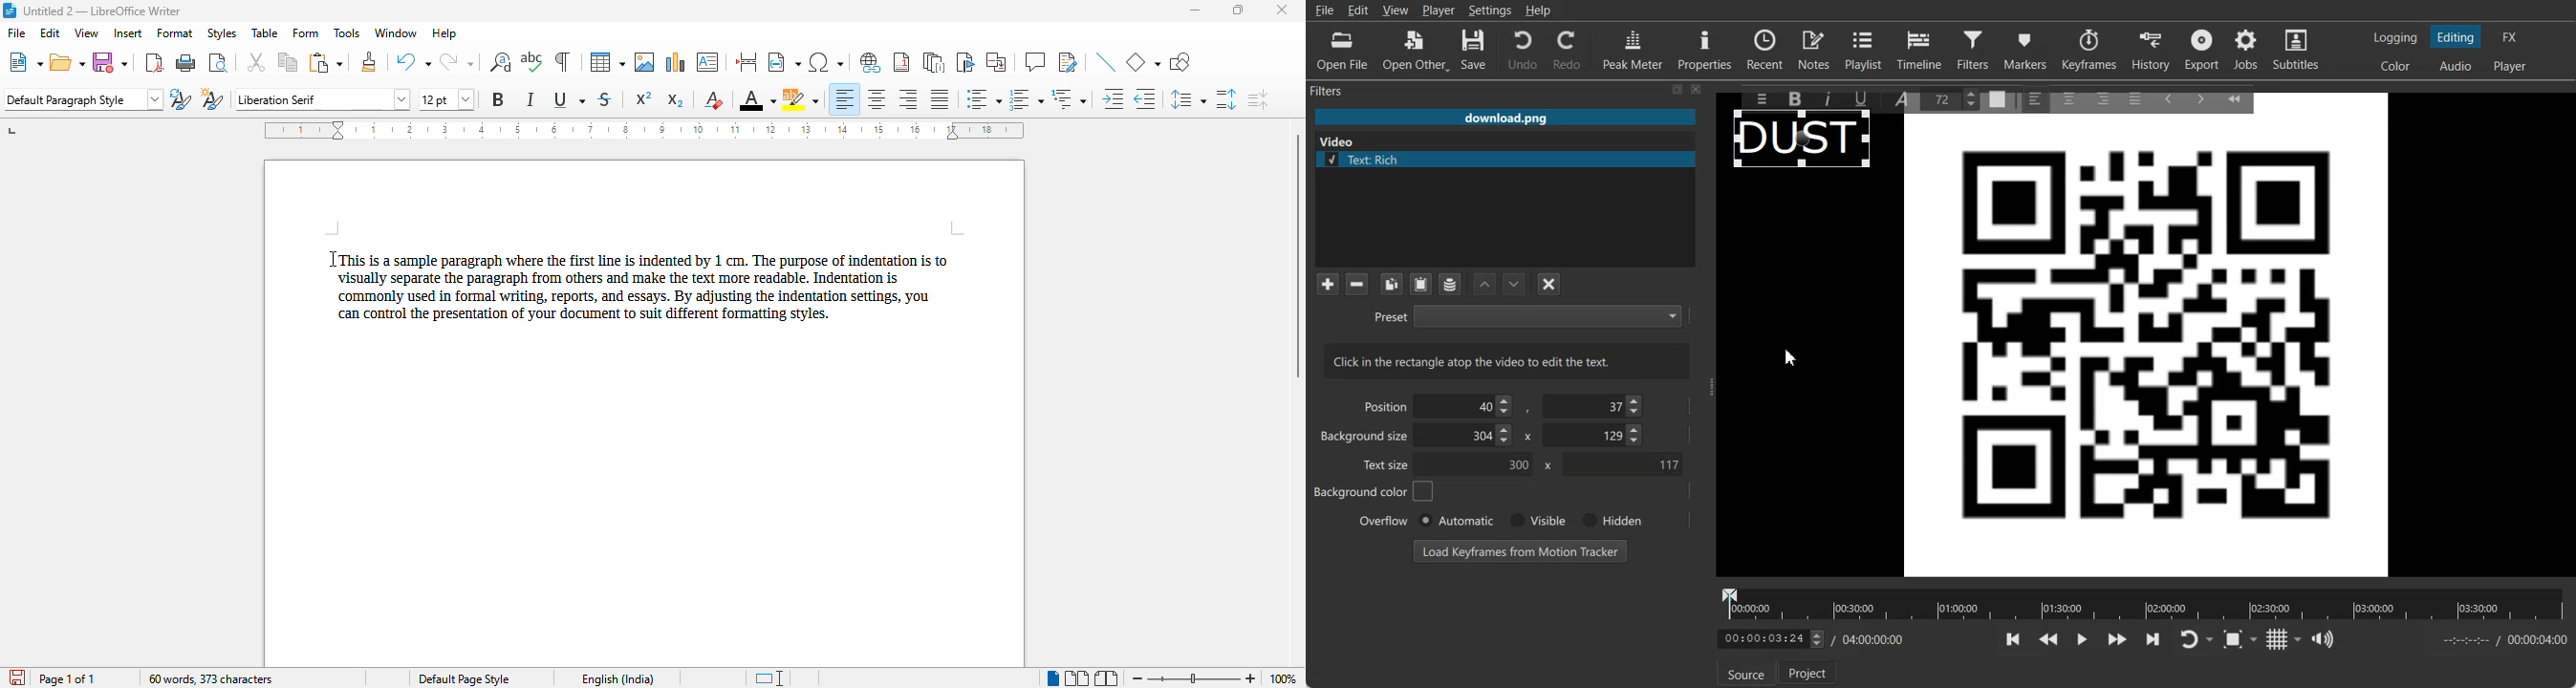 The width and height of the screenshot is (2576, 700). I want to click on Collapse Toolbar, so click(2242, 96).